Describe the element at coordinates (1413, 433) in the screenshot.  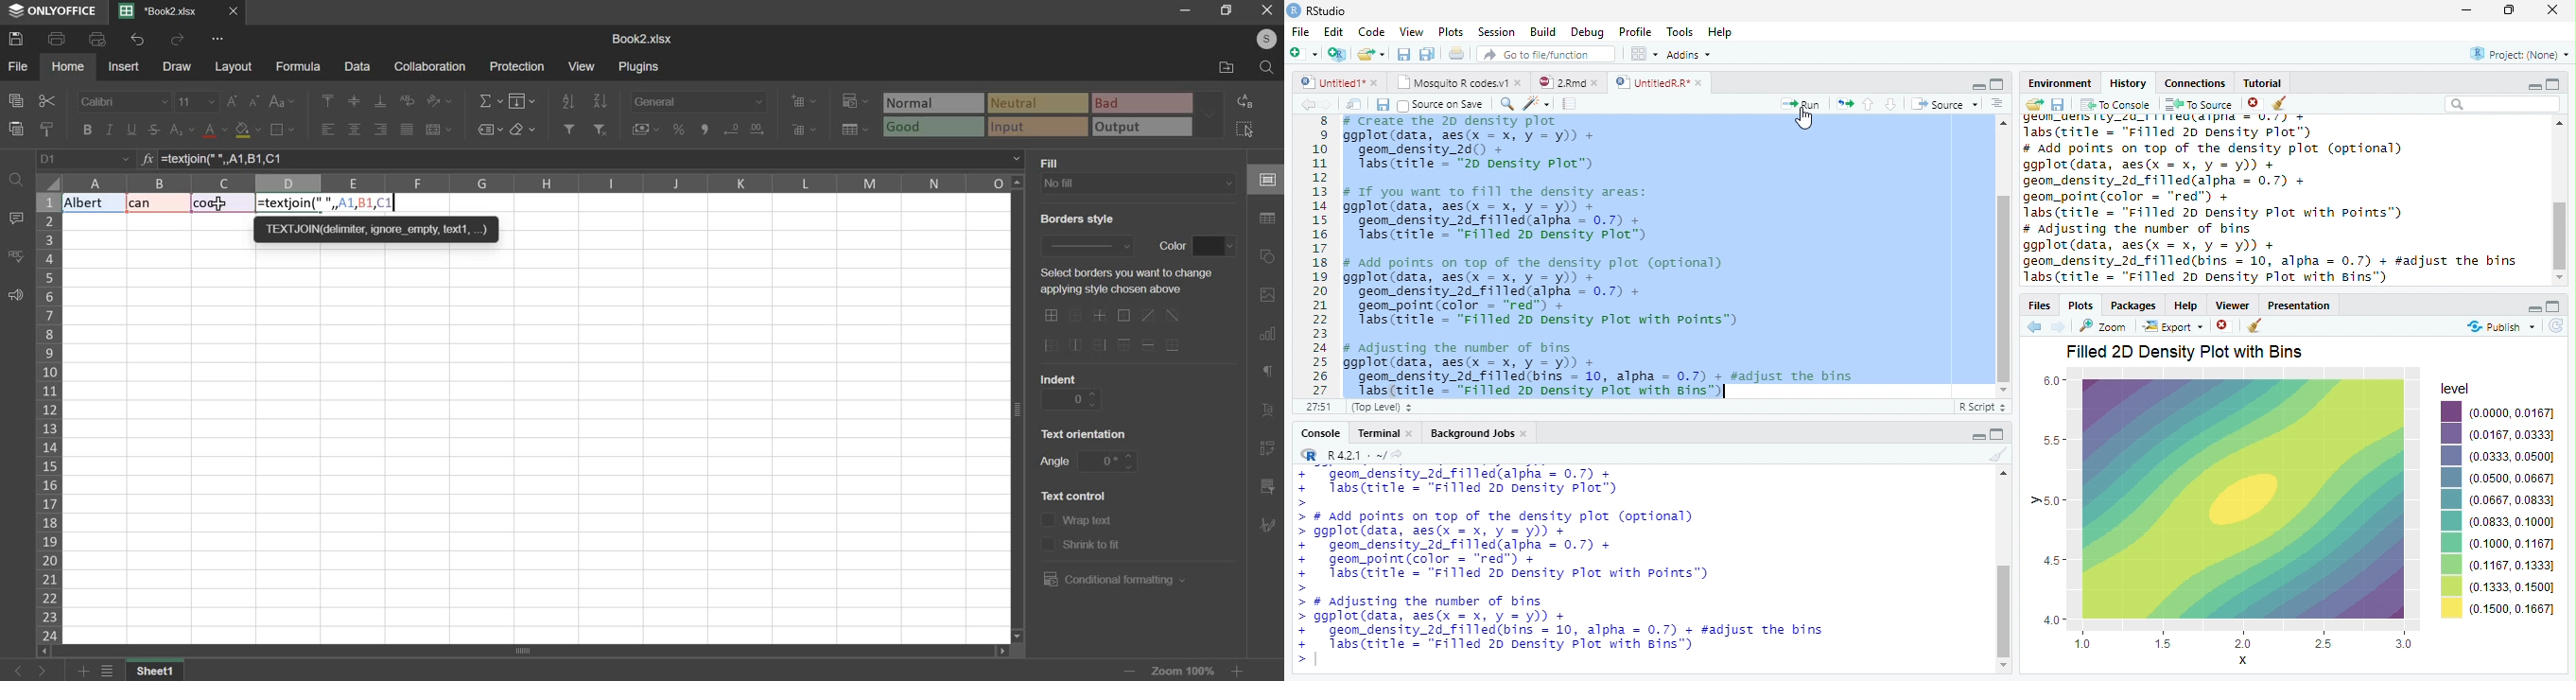
I see `close` at that location.